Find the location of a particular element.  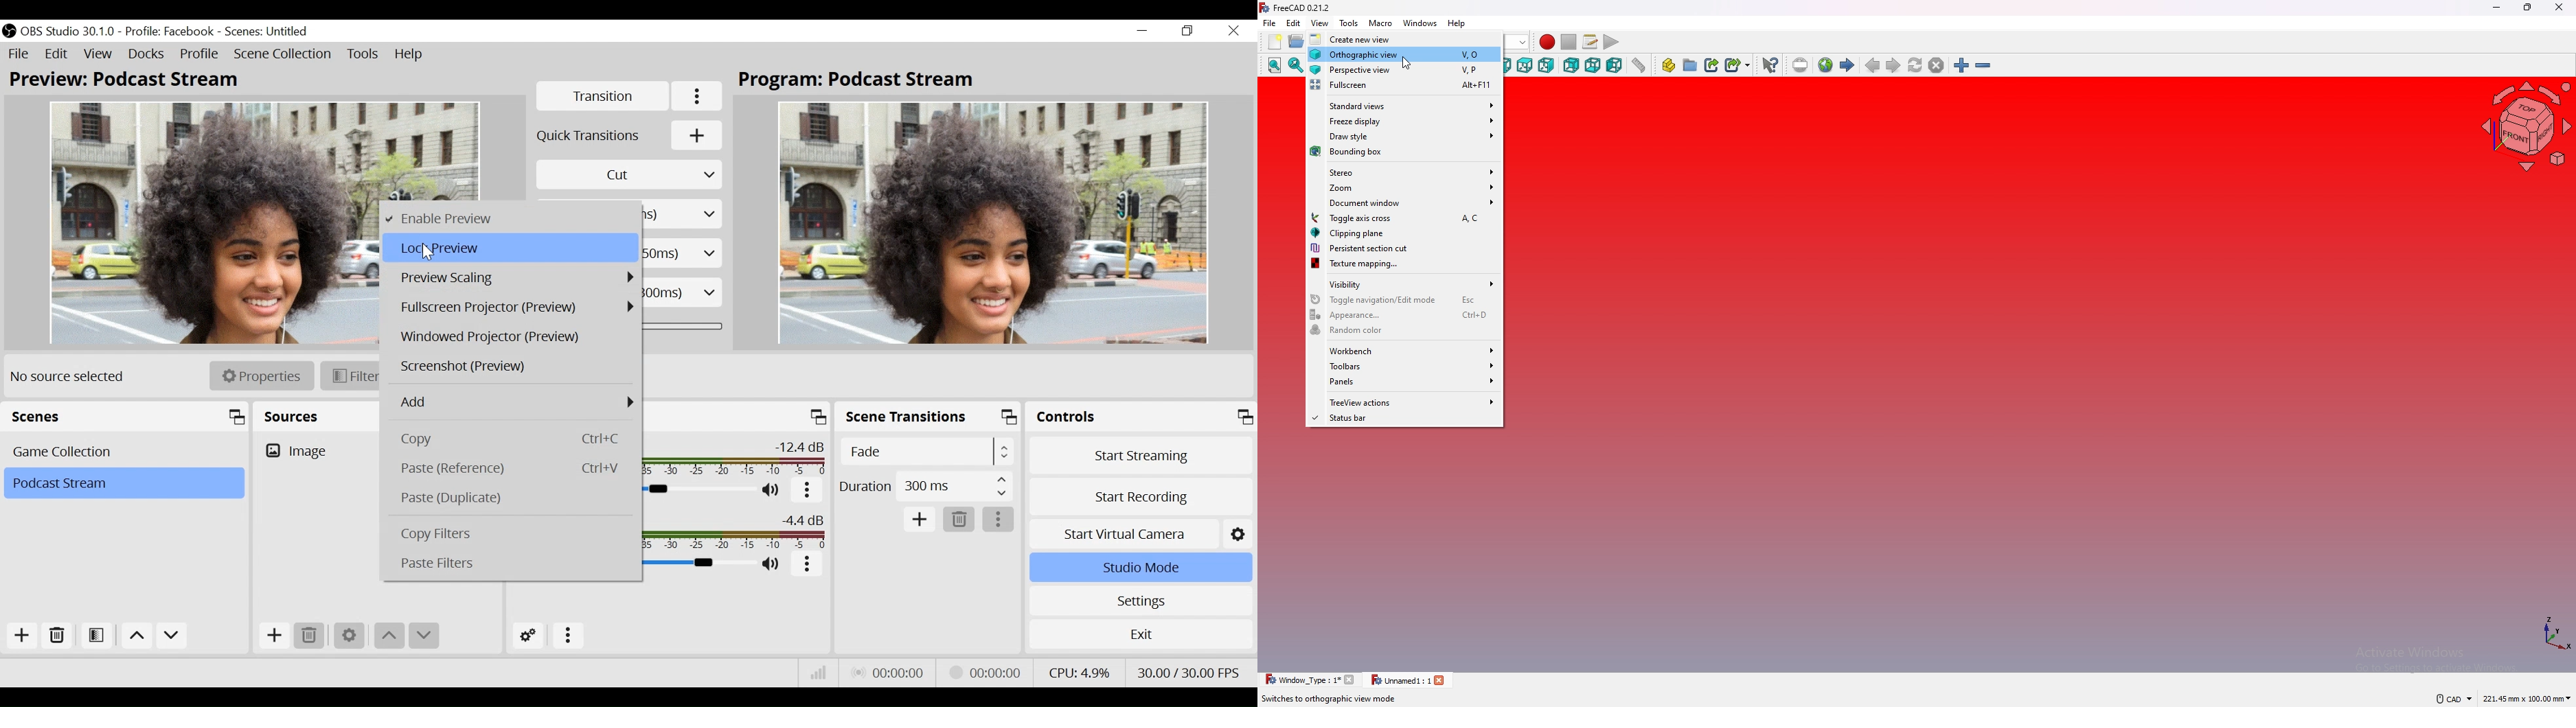

File is located at coordinates (19, 54).